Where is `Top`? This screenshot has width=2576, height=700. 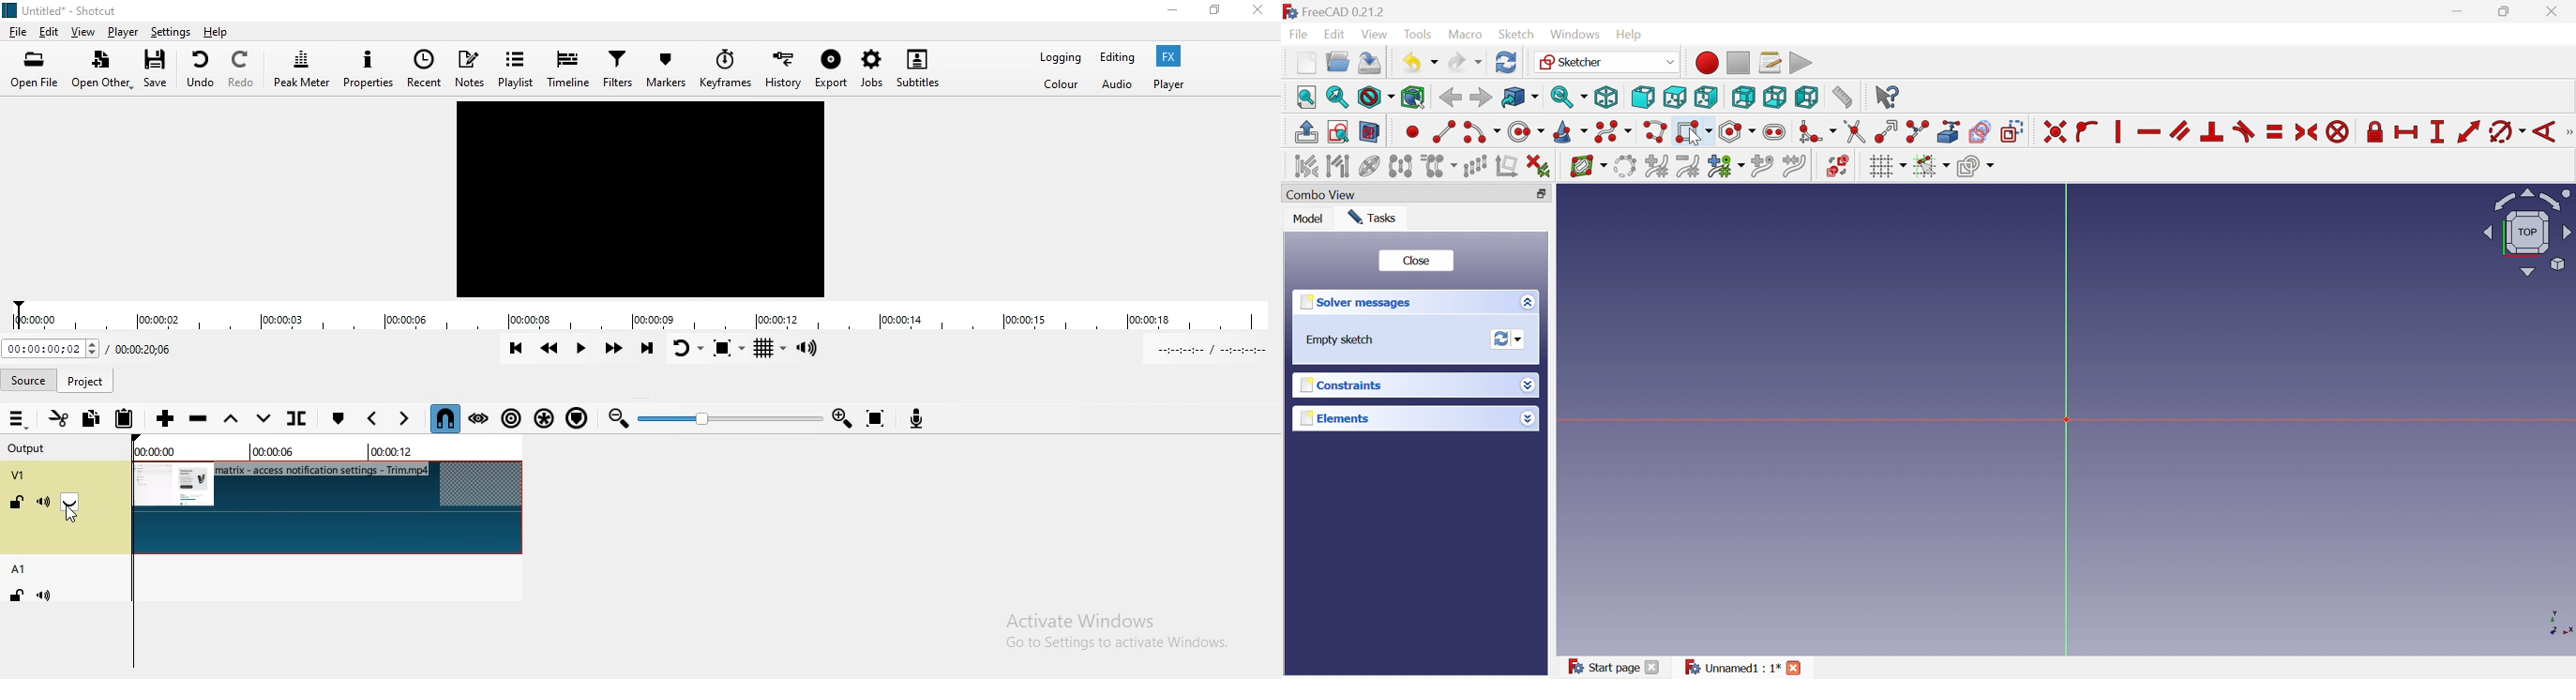 Top is located at coordinates (1676, 97).